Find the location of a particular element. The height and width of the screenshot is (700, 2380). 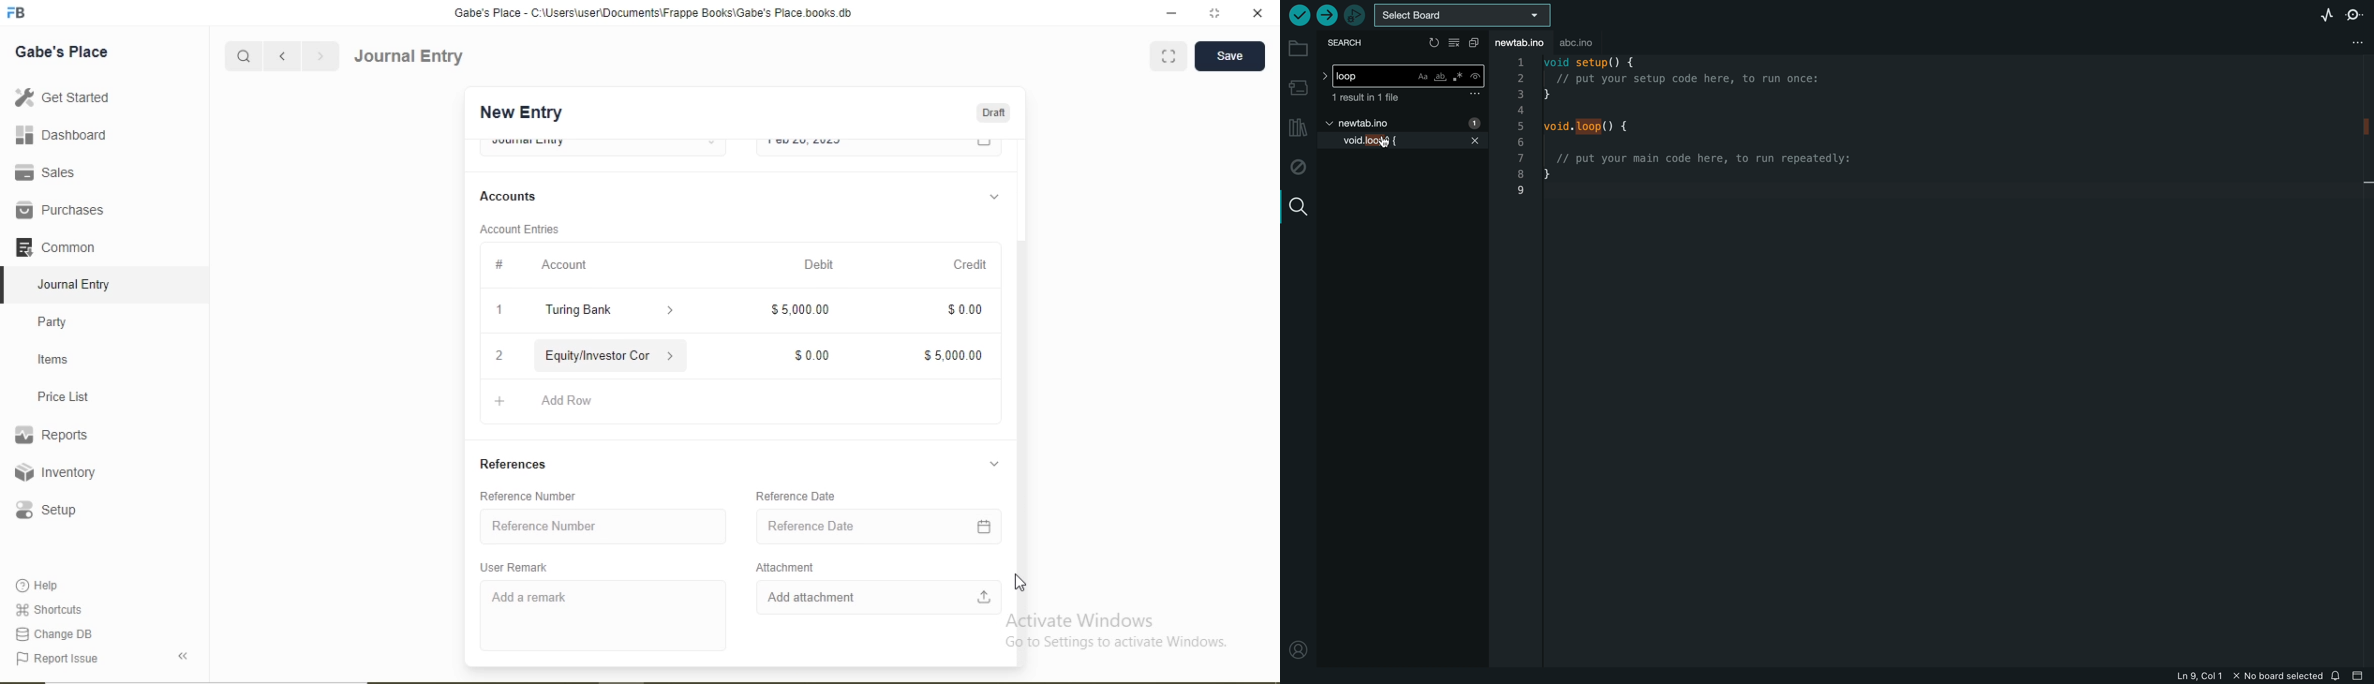

1 is located at coordinates (499, 309).